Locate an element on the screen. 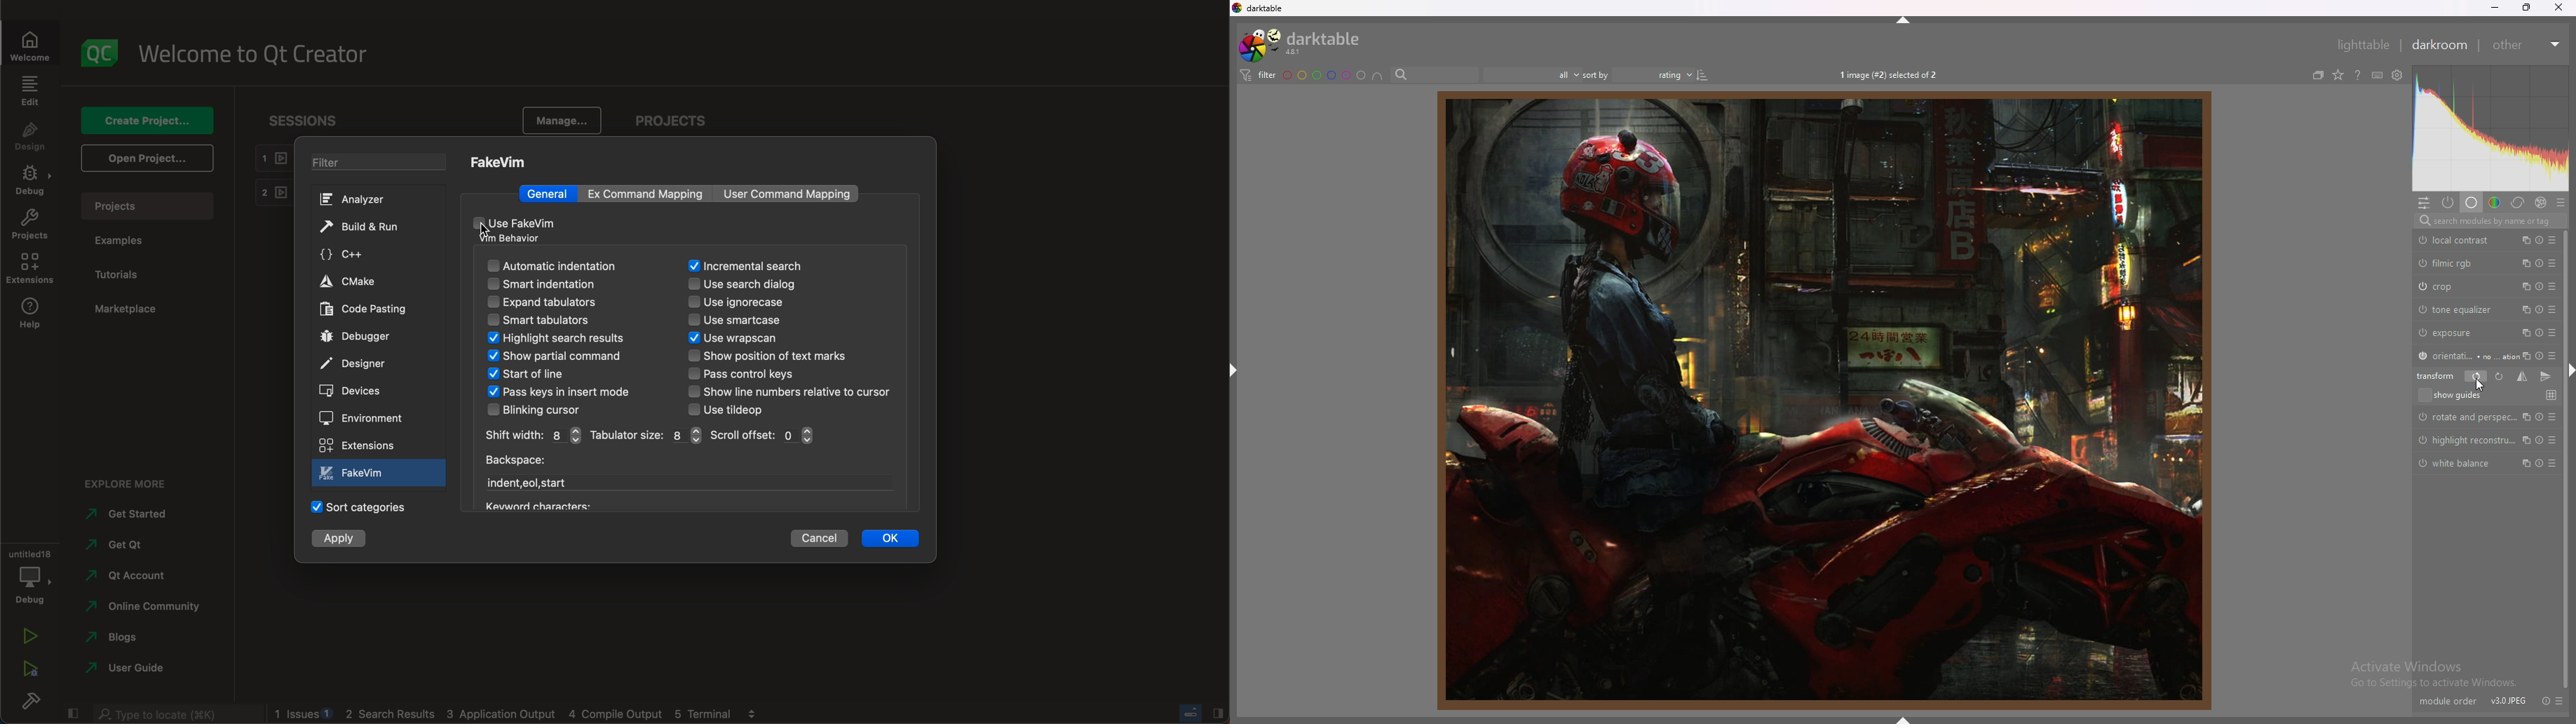 The height and width of the screenshot is (728, 2576). images selected is located at coordinates (1889, 75).